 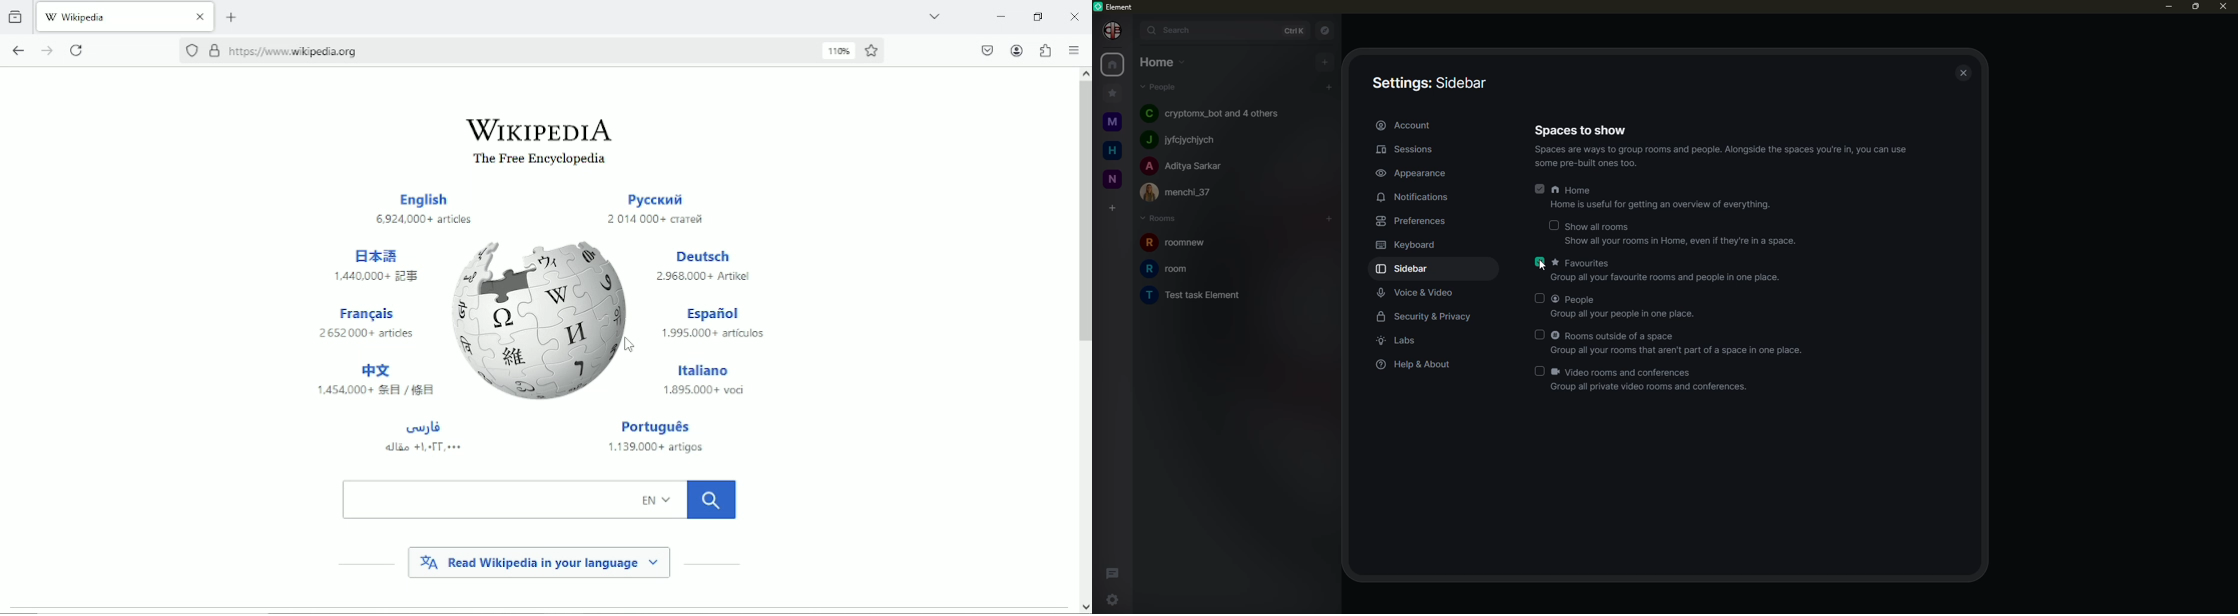 What do you see at coordinates (1724, 158) in the screenshot?
I see `info` at bounding box center [1724, 158].